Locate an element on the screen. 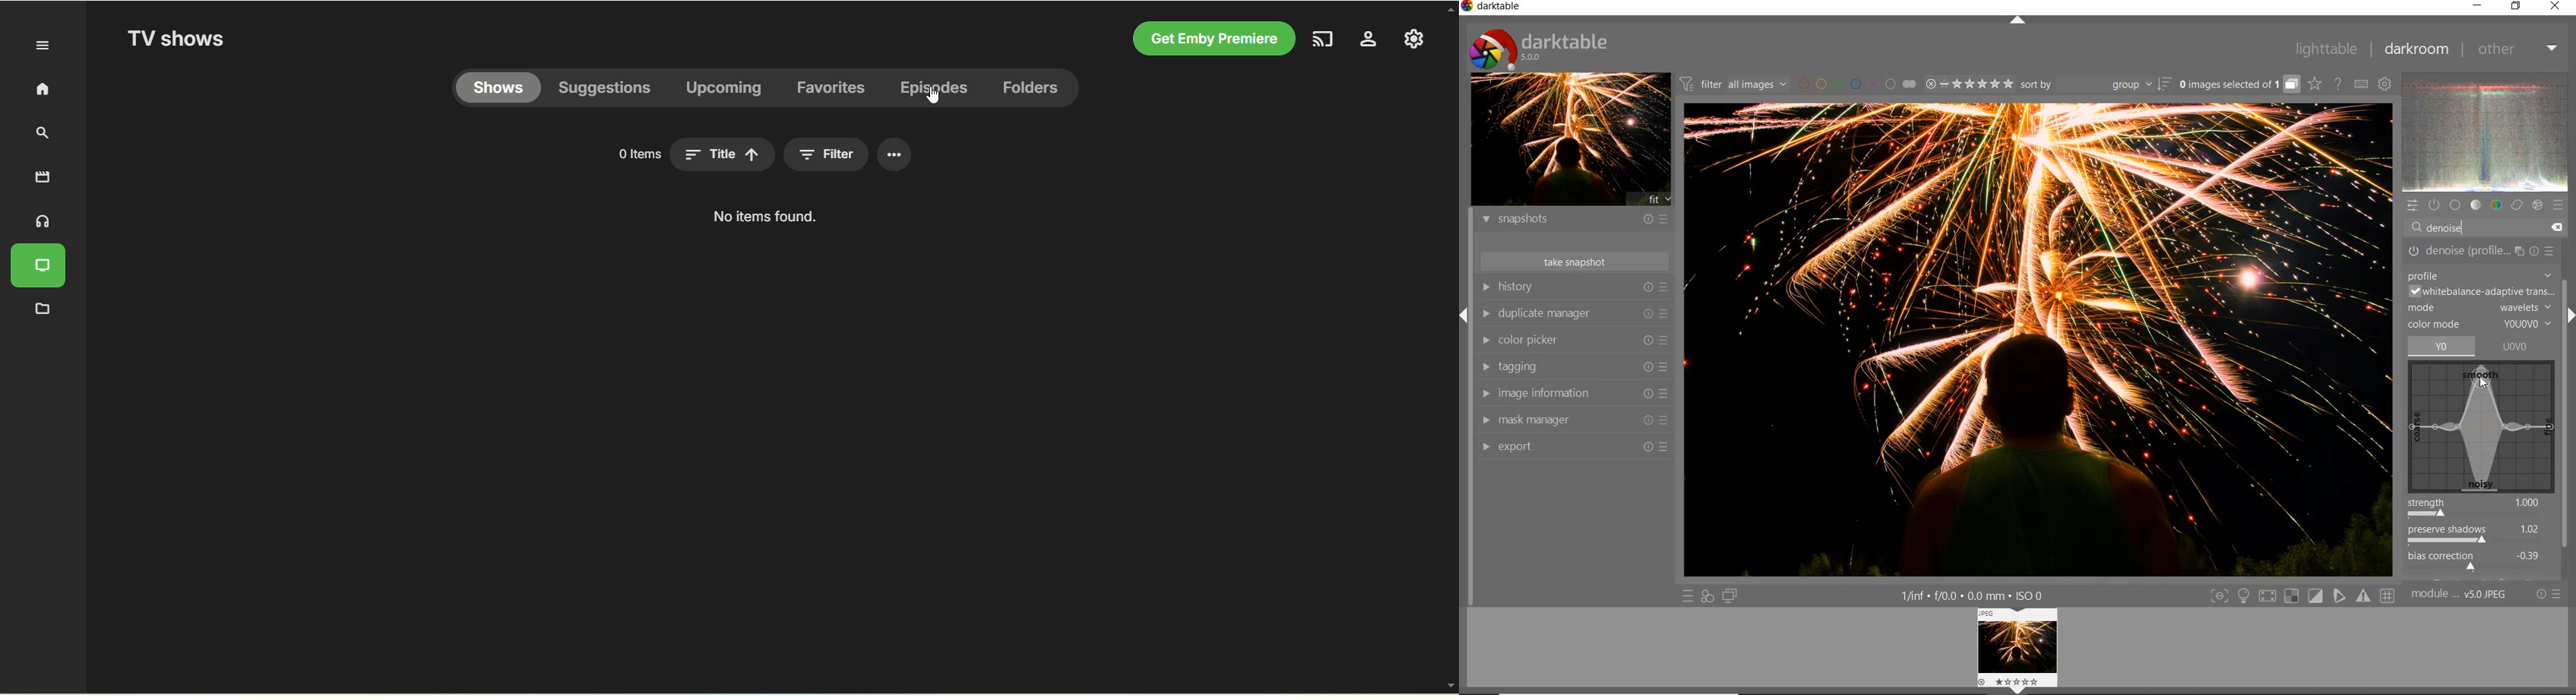 This screenshot has width=2576, height=700. lighttable is located at coordinates (2324, 48).